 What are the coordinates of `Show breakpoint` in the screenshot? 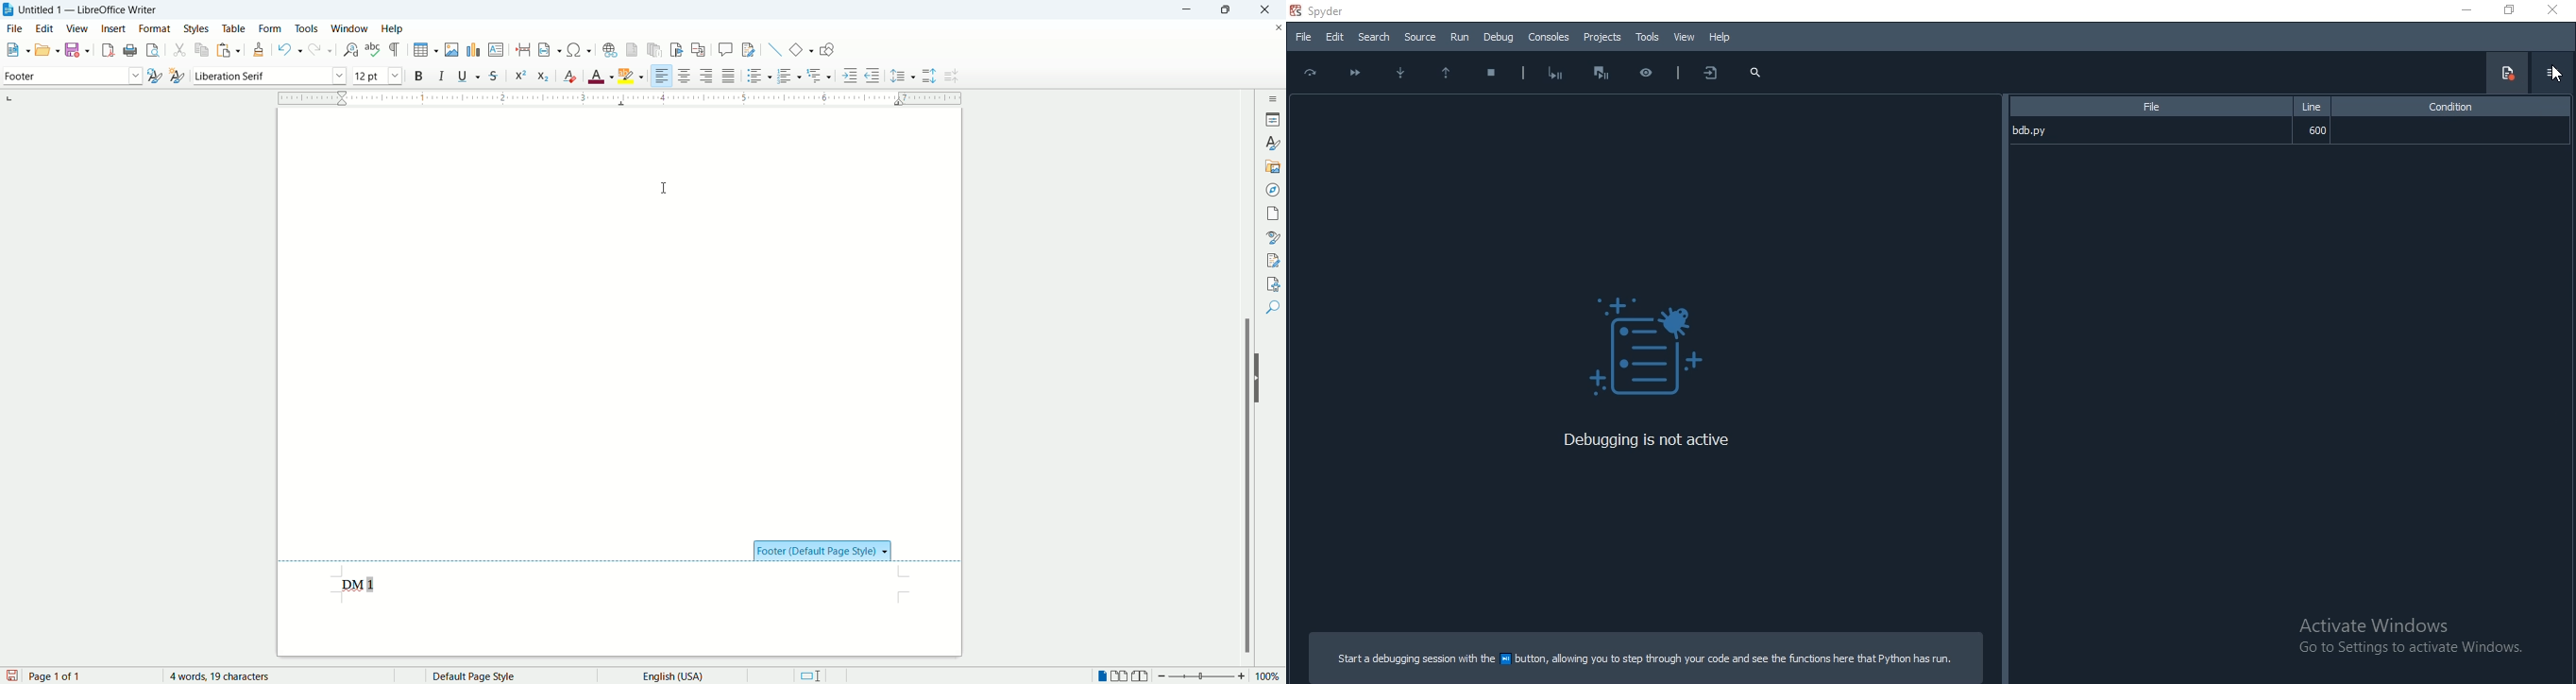 It's located at (2506, 73).